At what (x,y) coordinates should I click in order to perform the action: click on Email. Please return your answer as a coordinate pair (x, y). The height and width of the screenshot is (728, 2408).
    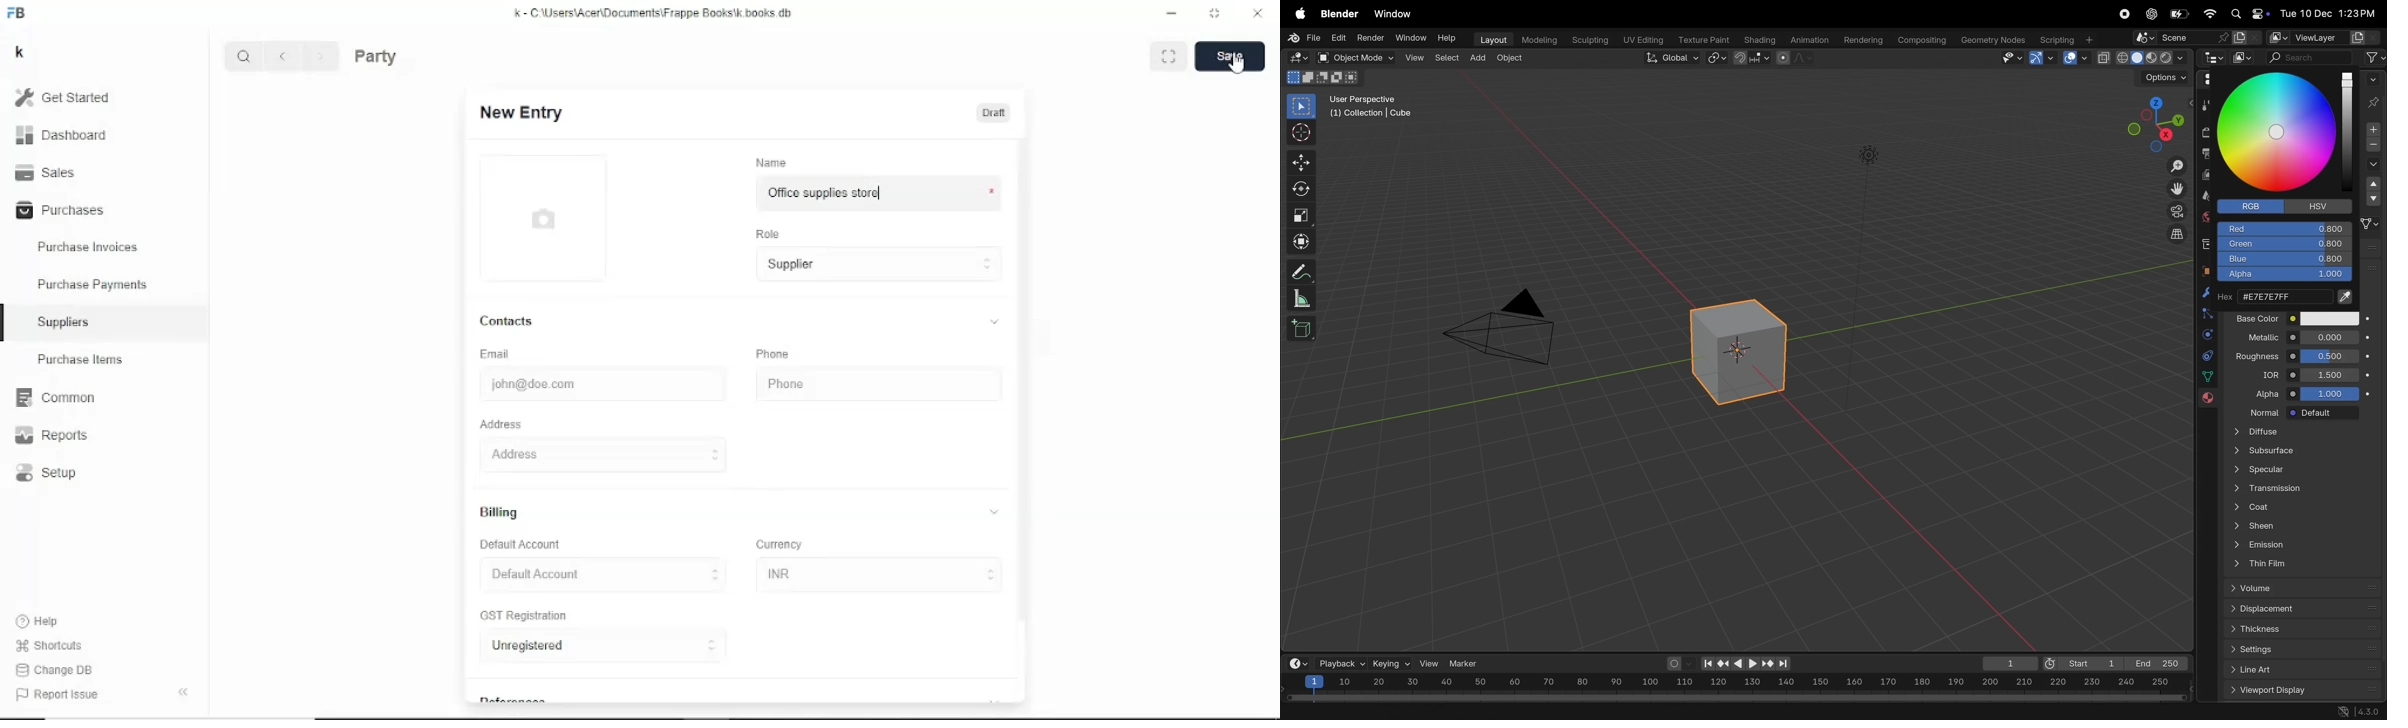
    Looking at the image, I should click on (496, 354).